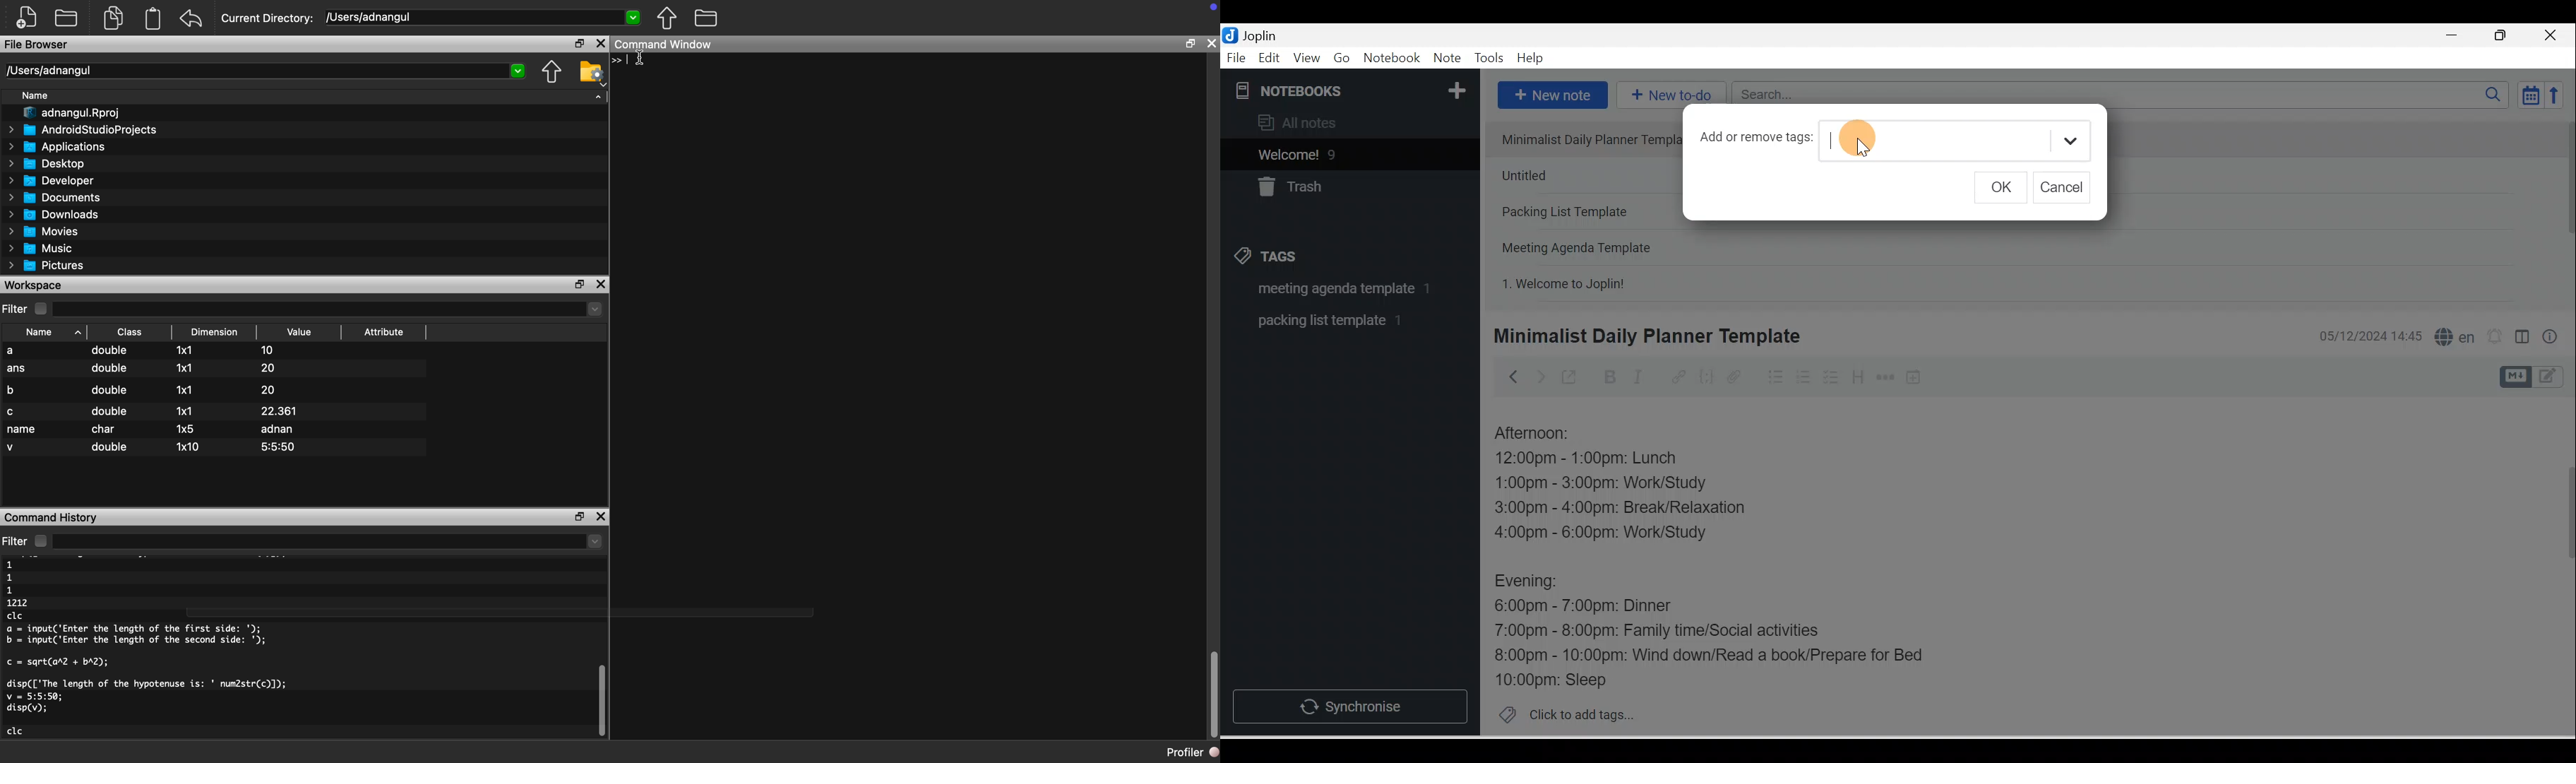 The image size is (2576, 784). Describe the element at coordinates (2551, 338) in the screenshot. I see `Note properties` at that location.